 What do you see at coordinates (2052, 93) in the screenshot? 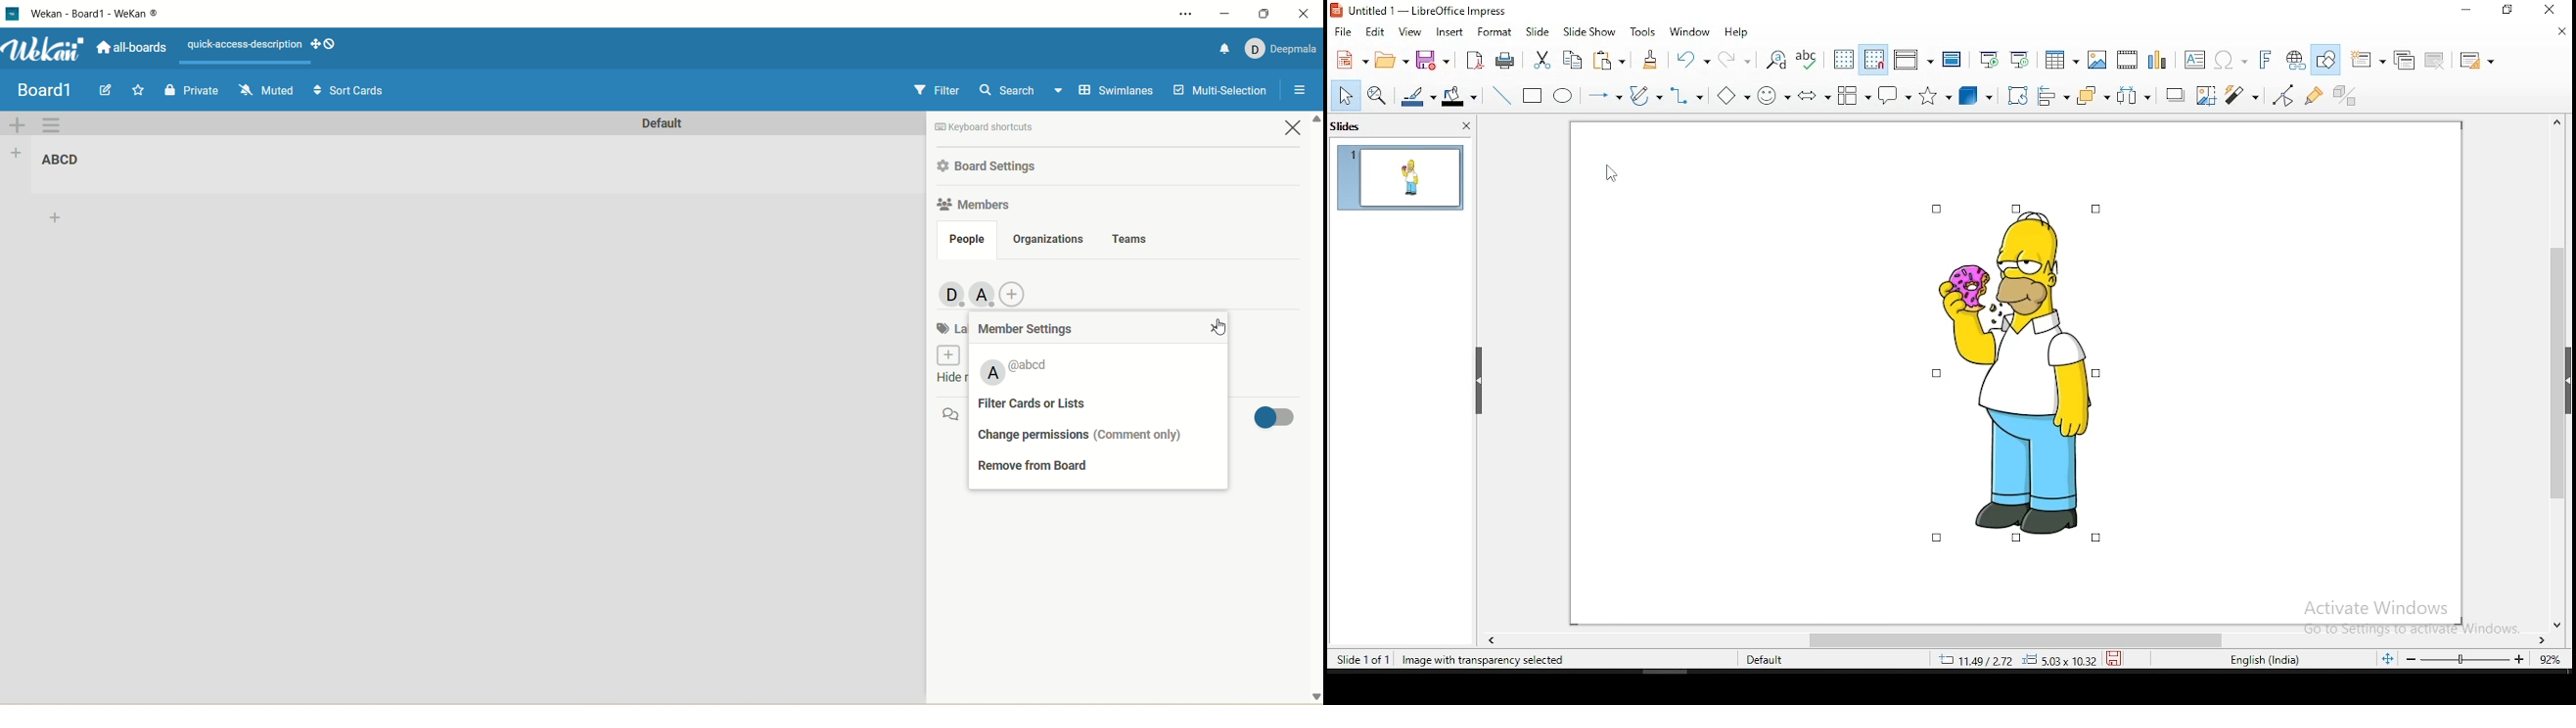
I see `align objects` at bounding box center [2052, 93].